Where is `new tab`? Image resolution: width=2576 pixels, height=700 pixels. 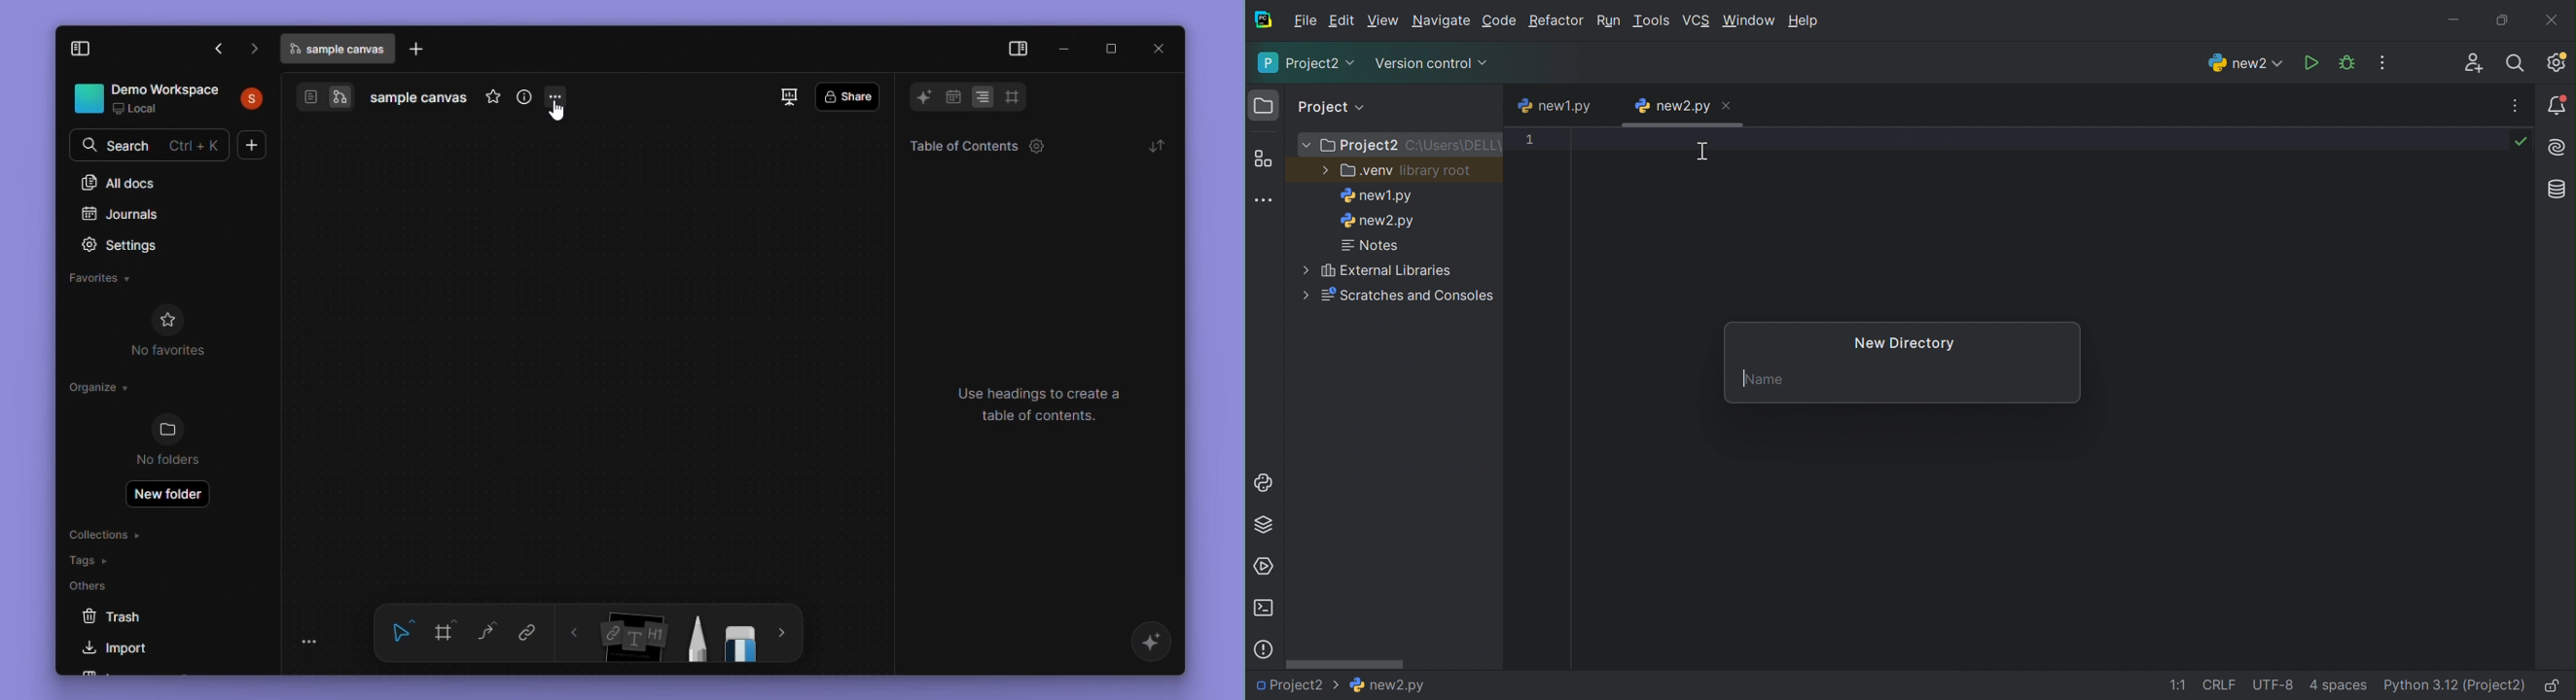 new tab is located at coordinates (419, 50).